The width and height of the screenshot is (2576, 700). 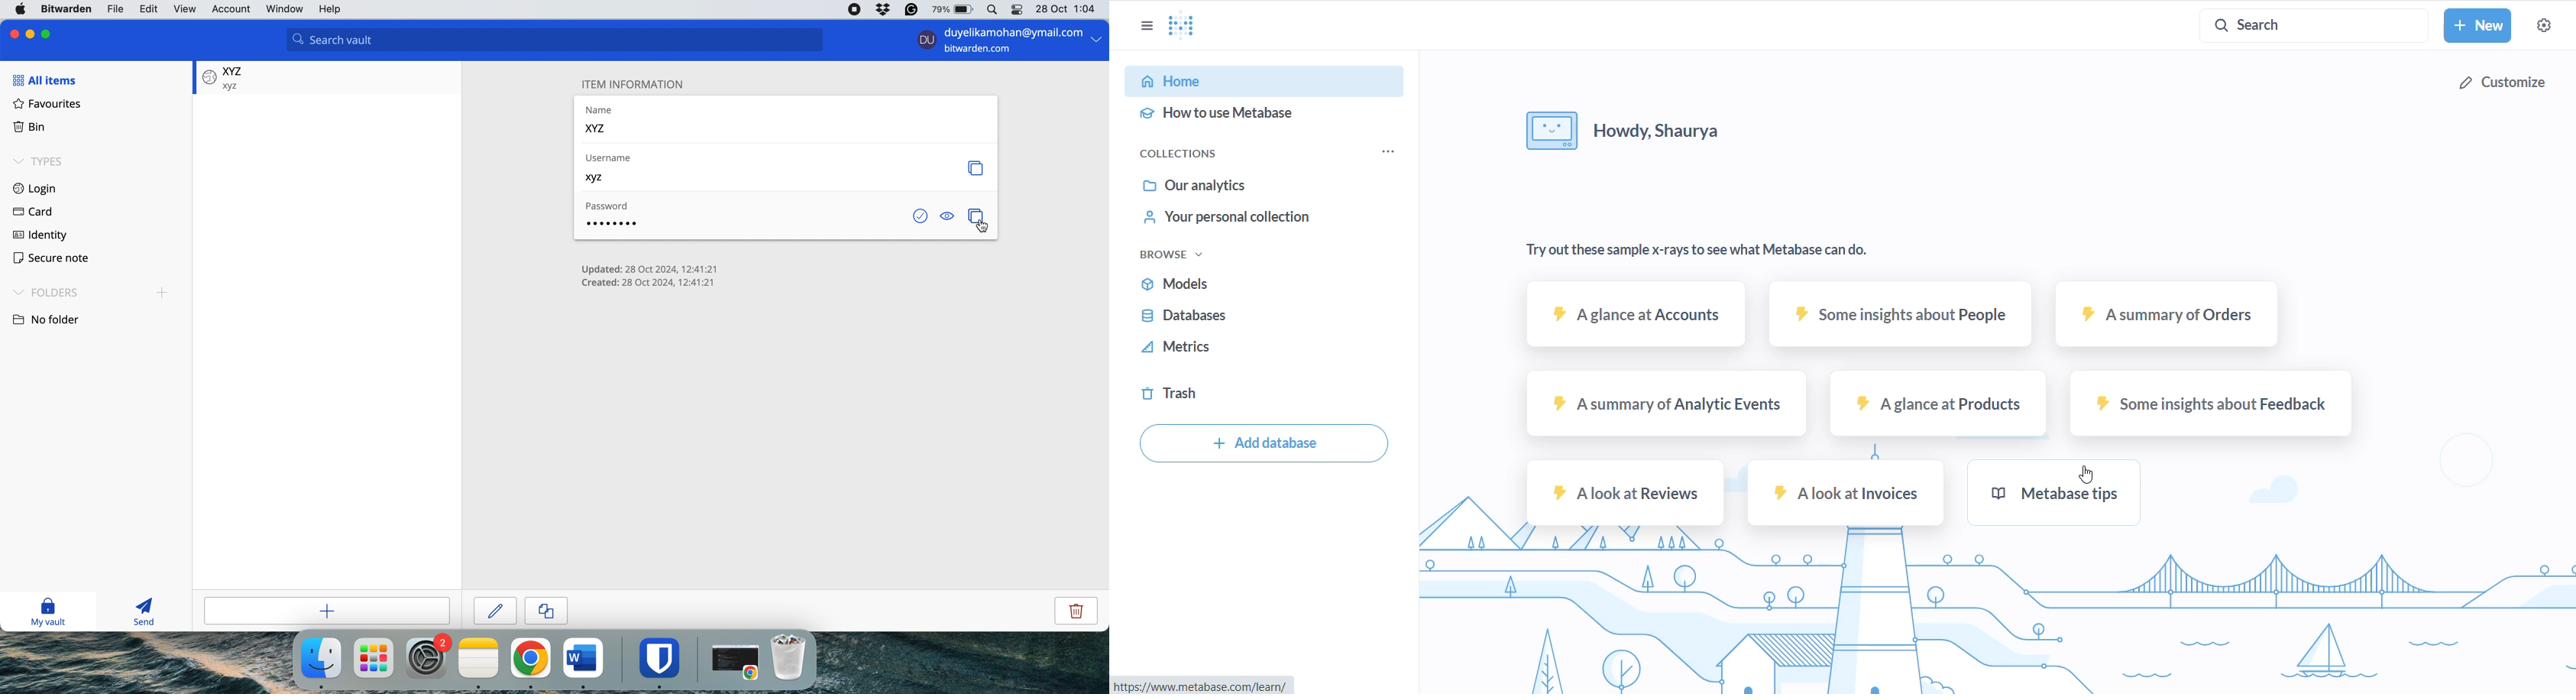 What do you see at coordinates (605, 120) in the screenshot?
I see `name` at bounding box center [605, 120].